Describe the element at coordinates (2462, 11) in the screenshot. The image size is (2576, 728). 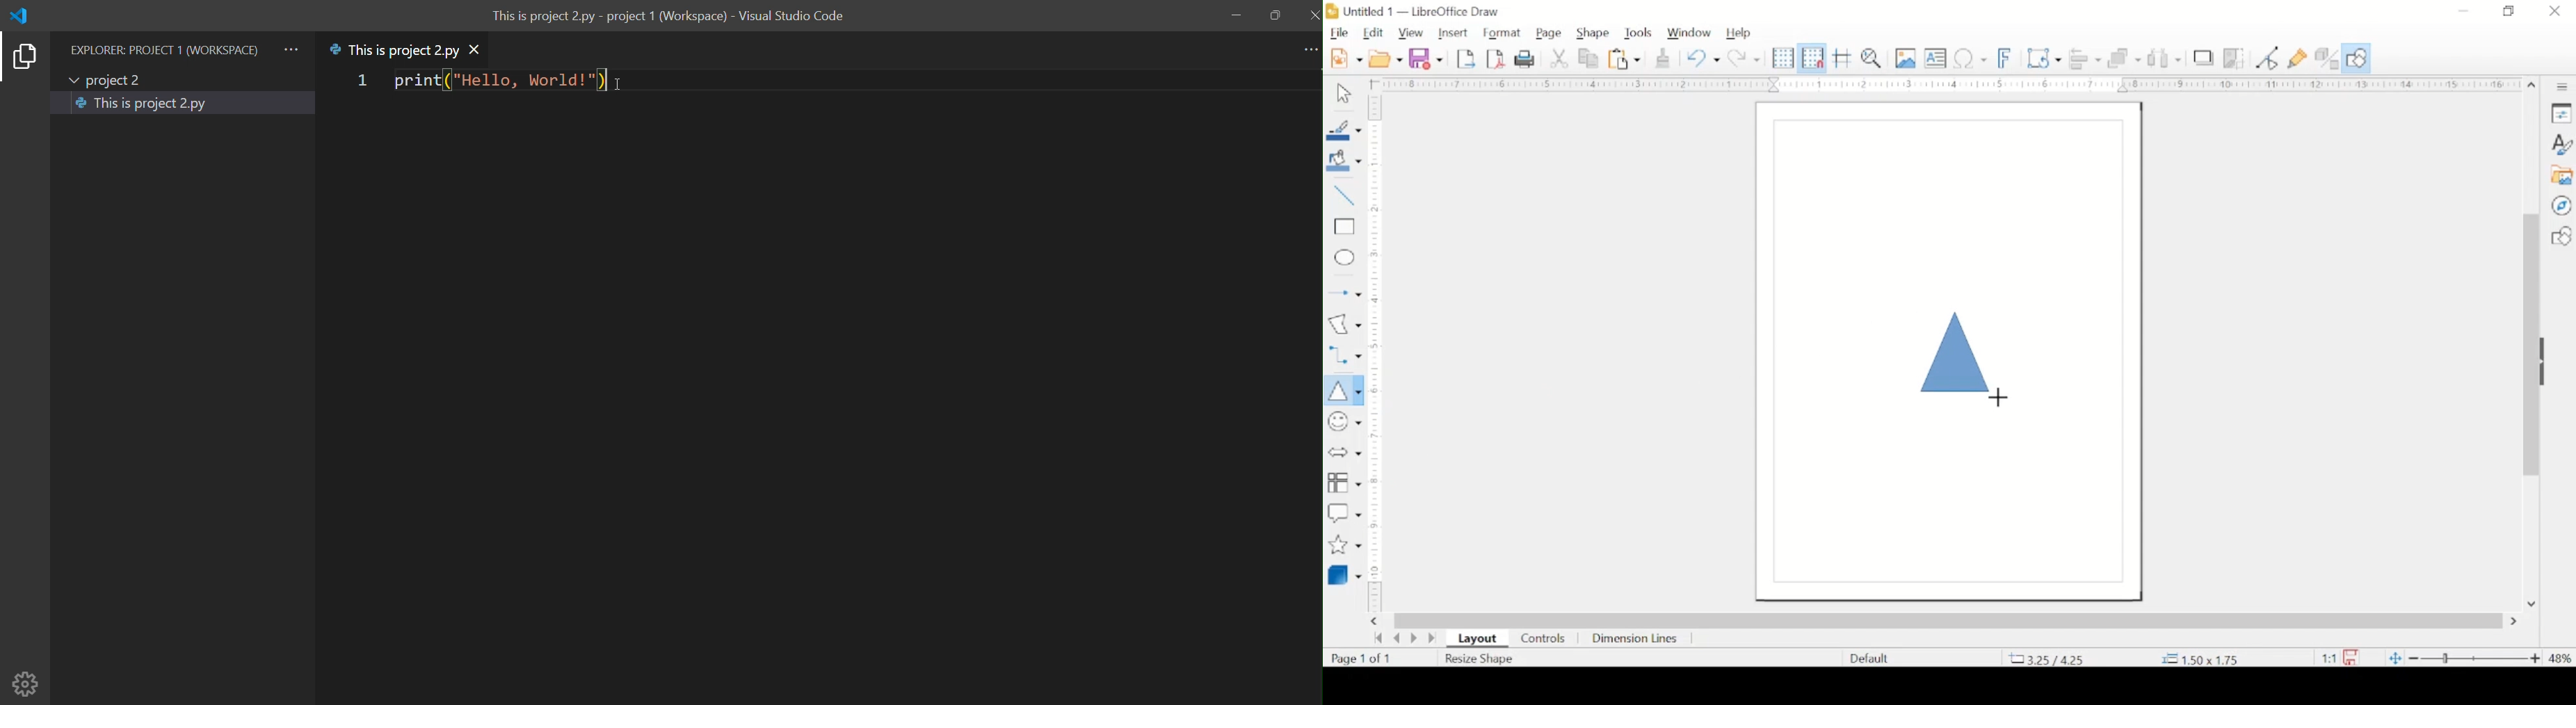
I see `minimize` at that location.